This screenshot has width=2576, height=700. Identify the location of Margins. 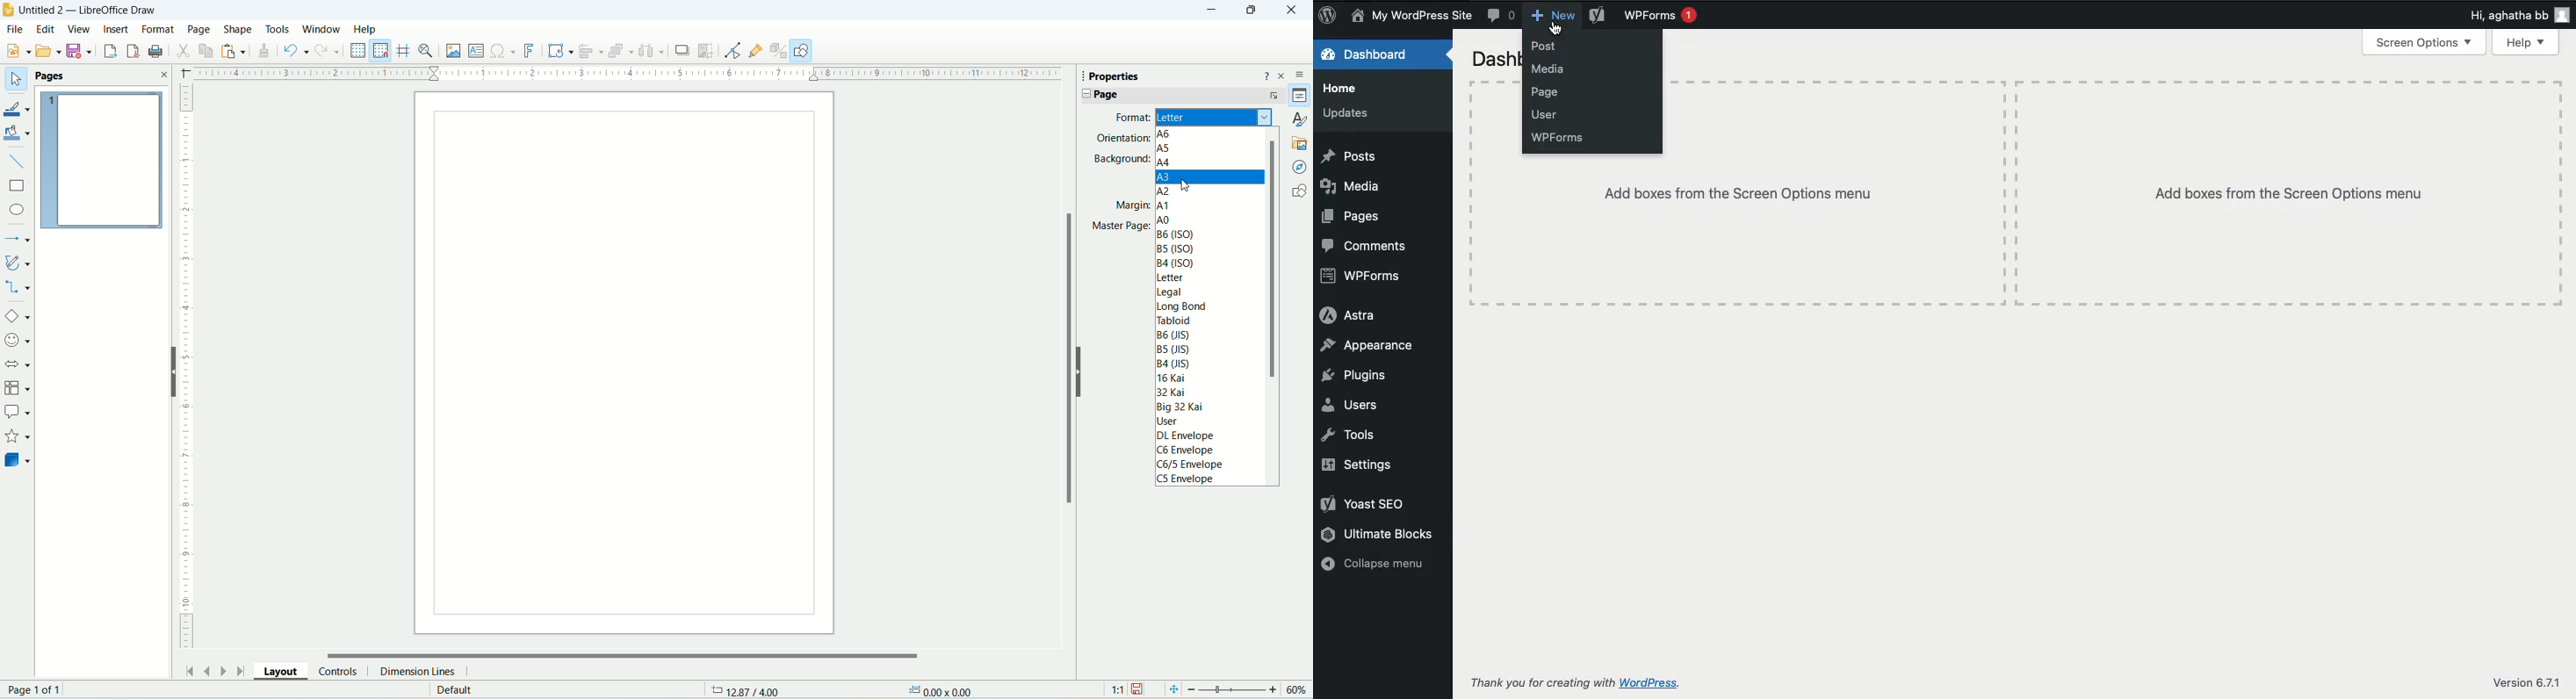
(1127, 206).